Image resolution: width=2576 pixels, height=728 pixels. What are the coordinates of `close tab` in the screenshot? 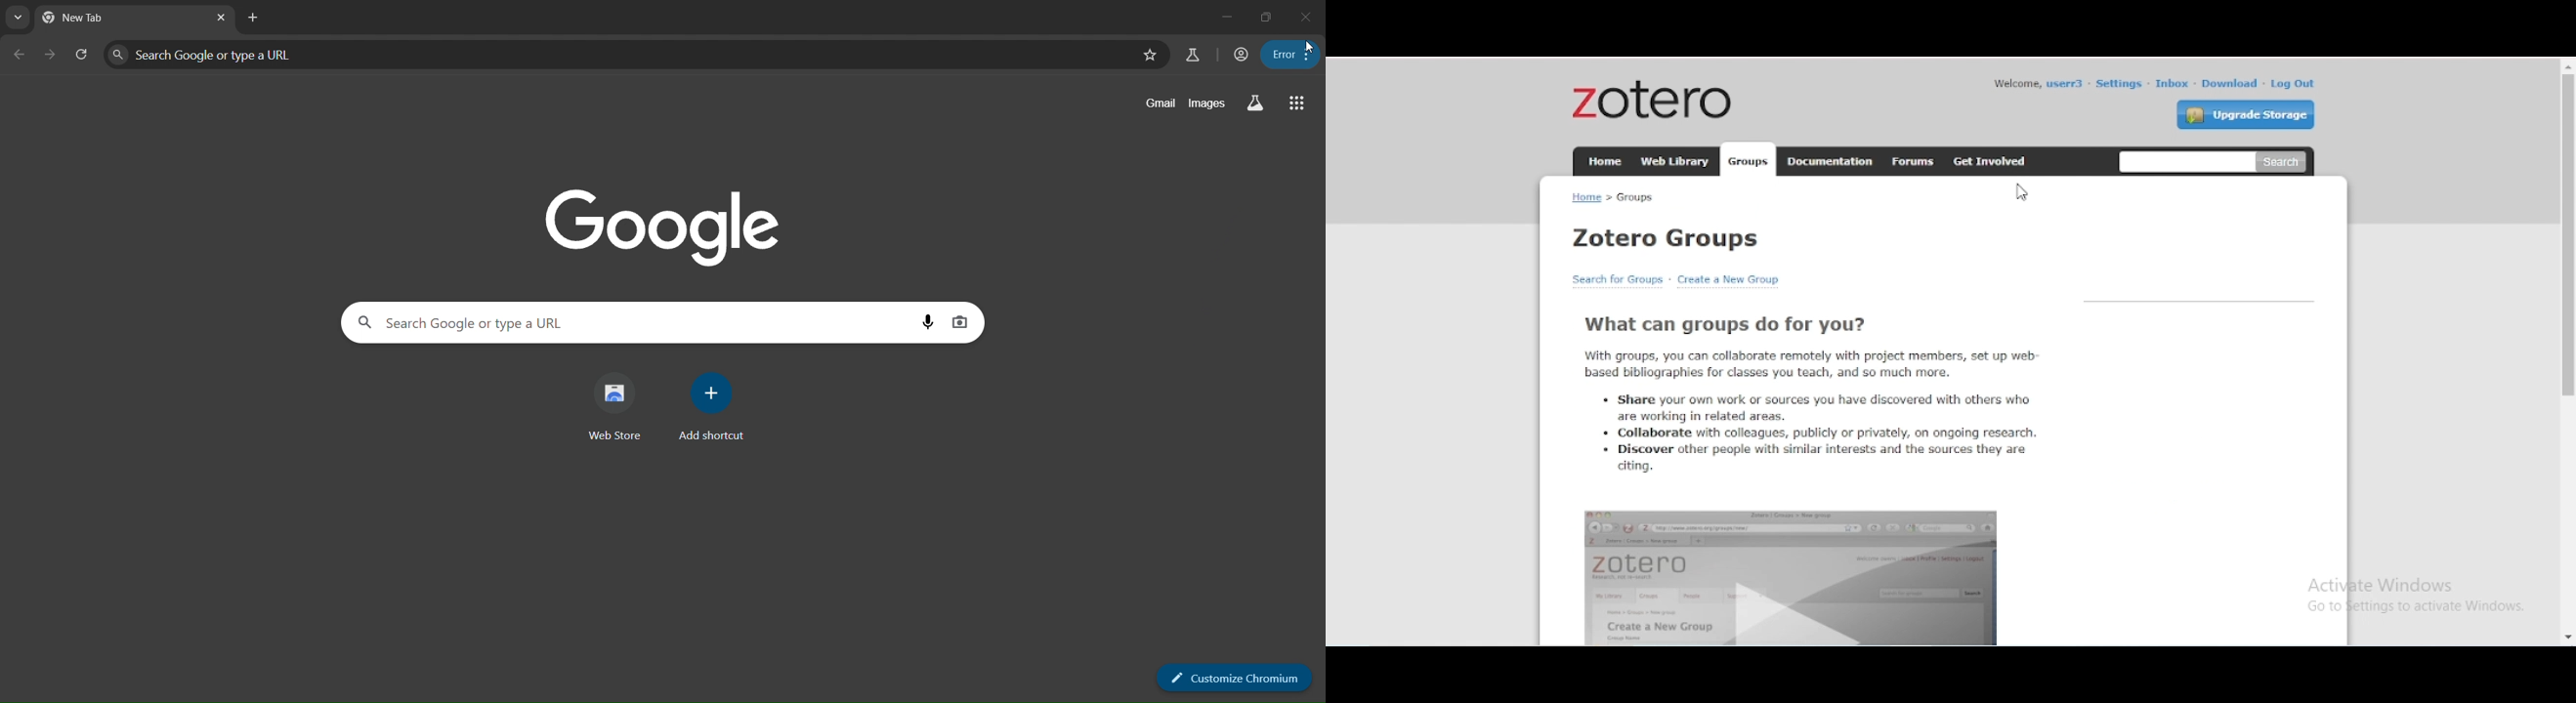 It's located at (223, 18).